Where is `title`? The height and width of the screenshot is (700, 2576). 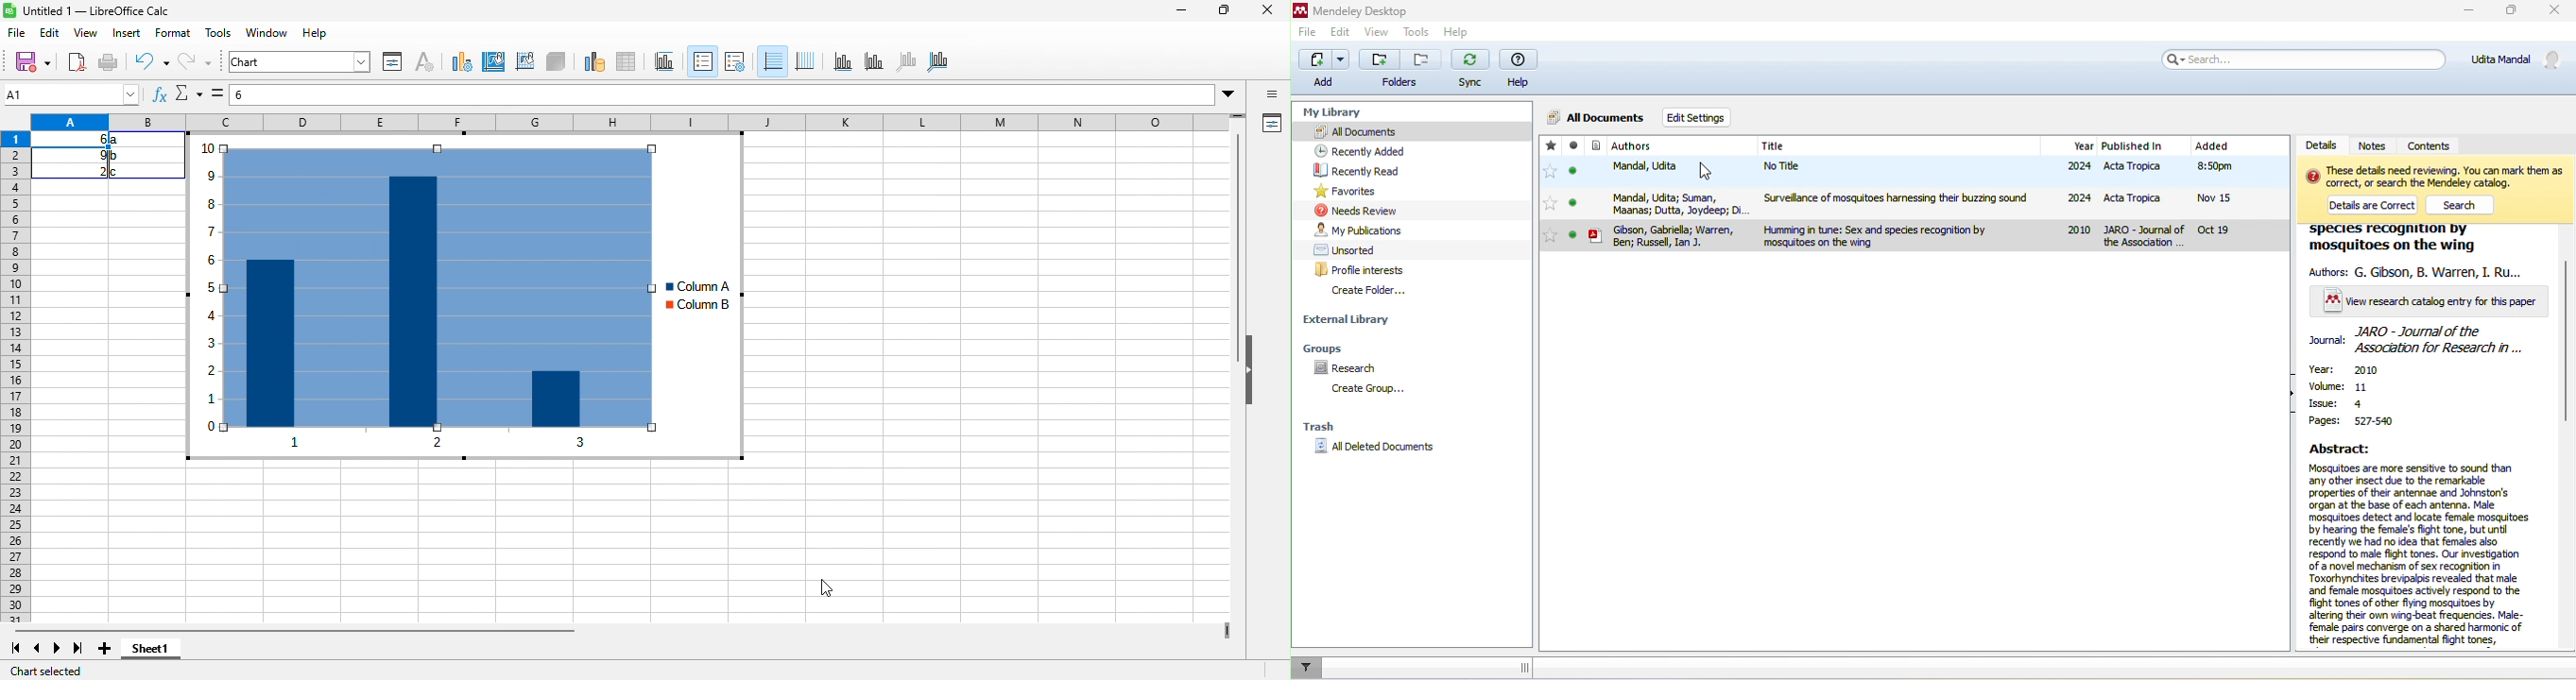 title is located at coordinates (1901, 146).